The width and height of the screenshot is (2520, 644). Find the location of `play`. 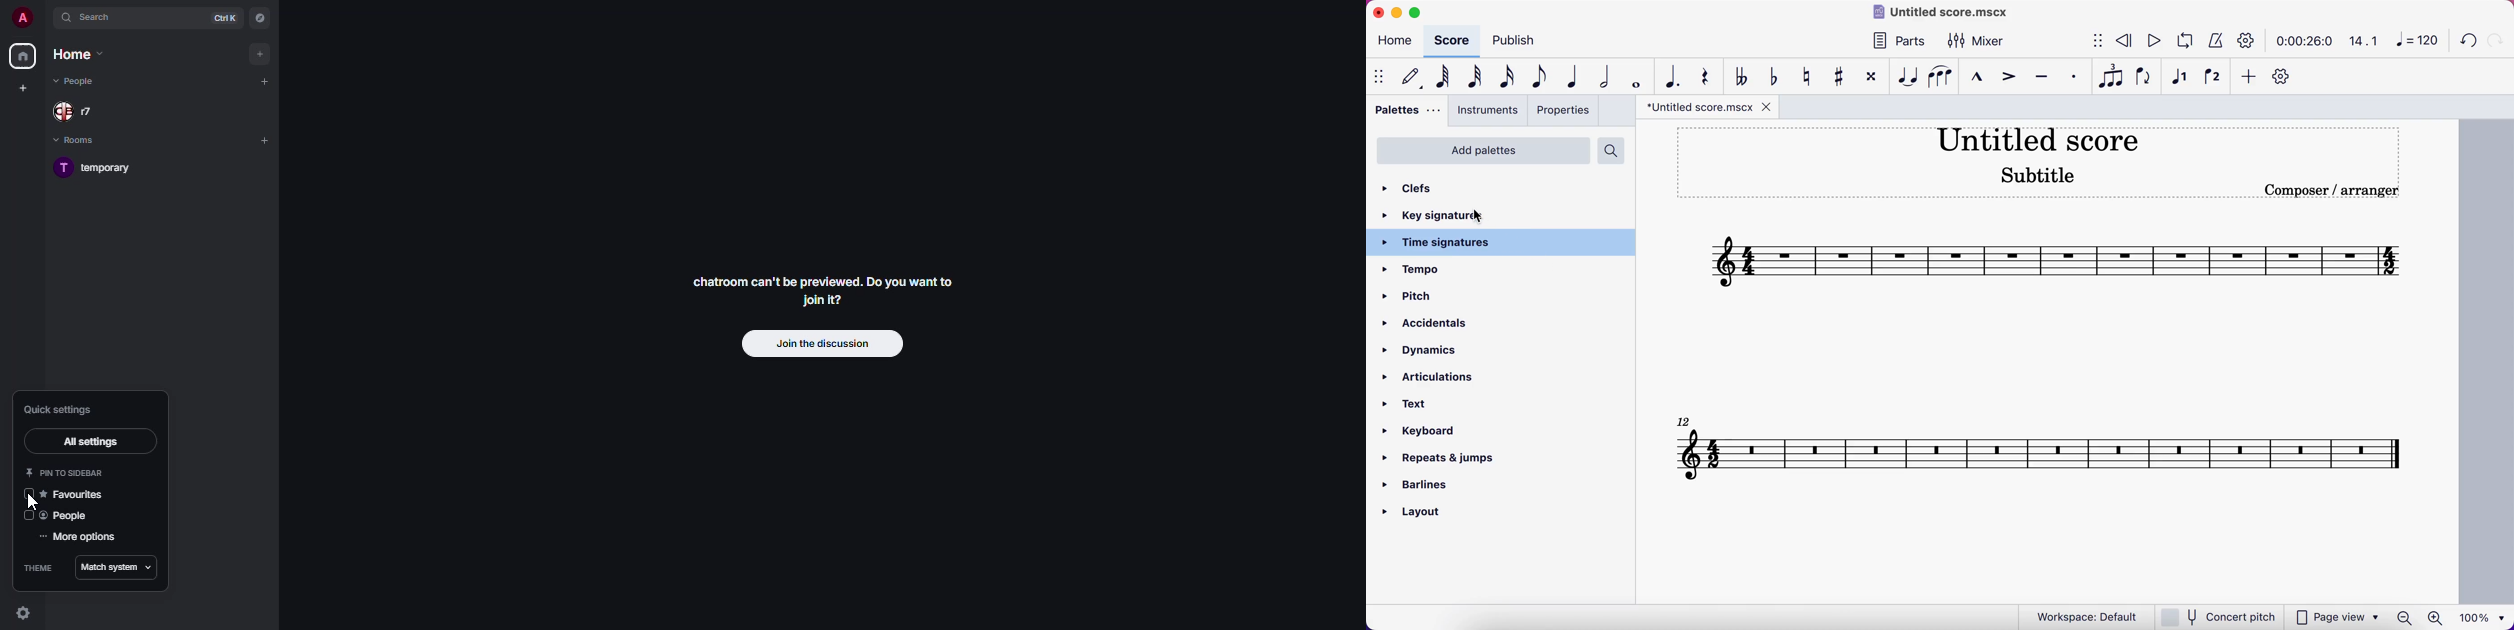

play is located at coordinates (2151, 39).